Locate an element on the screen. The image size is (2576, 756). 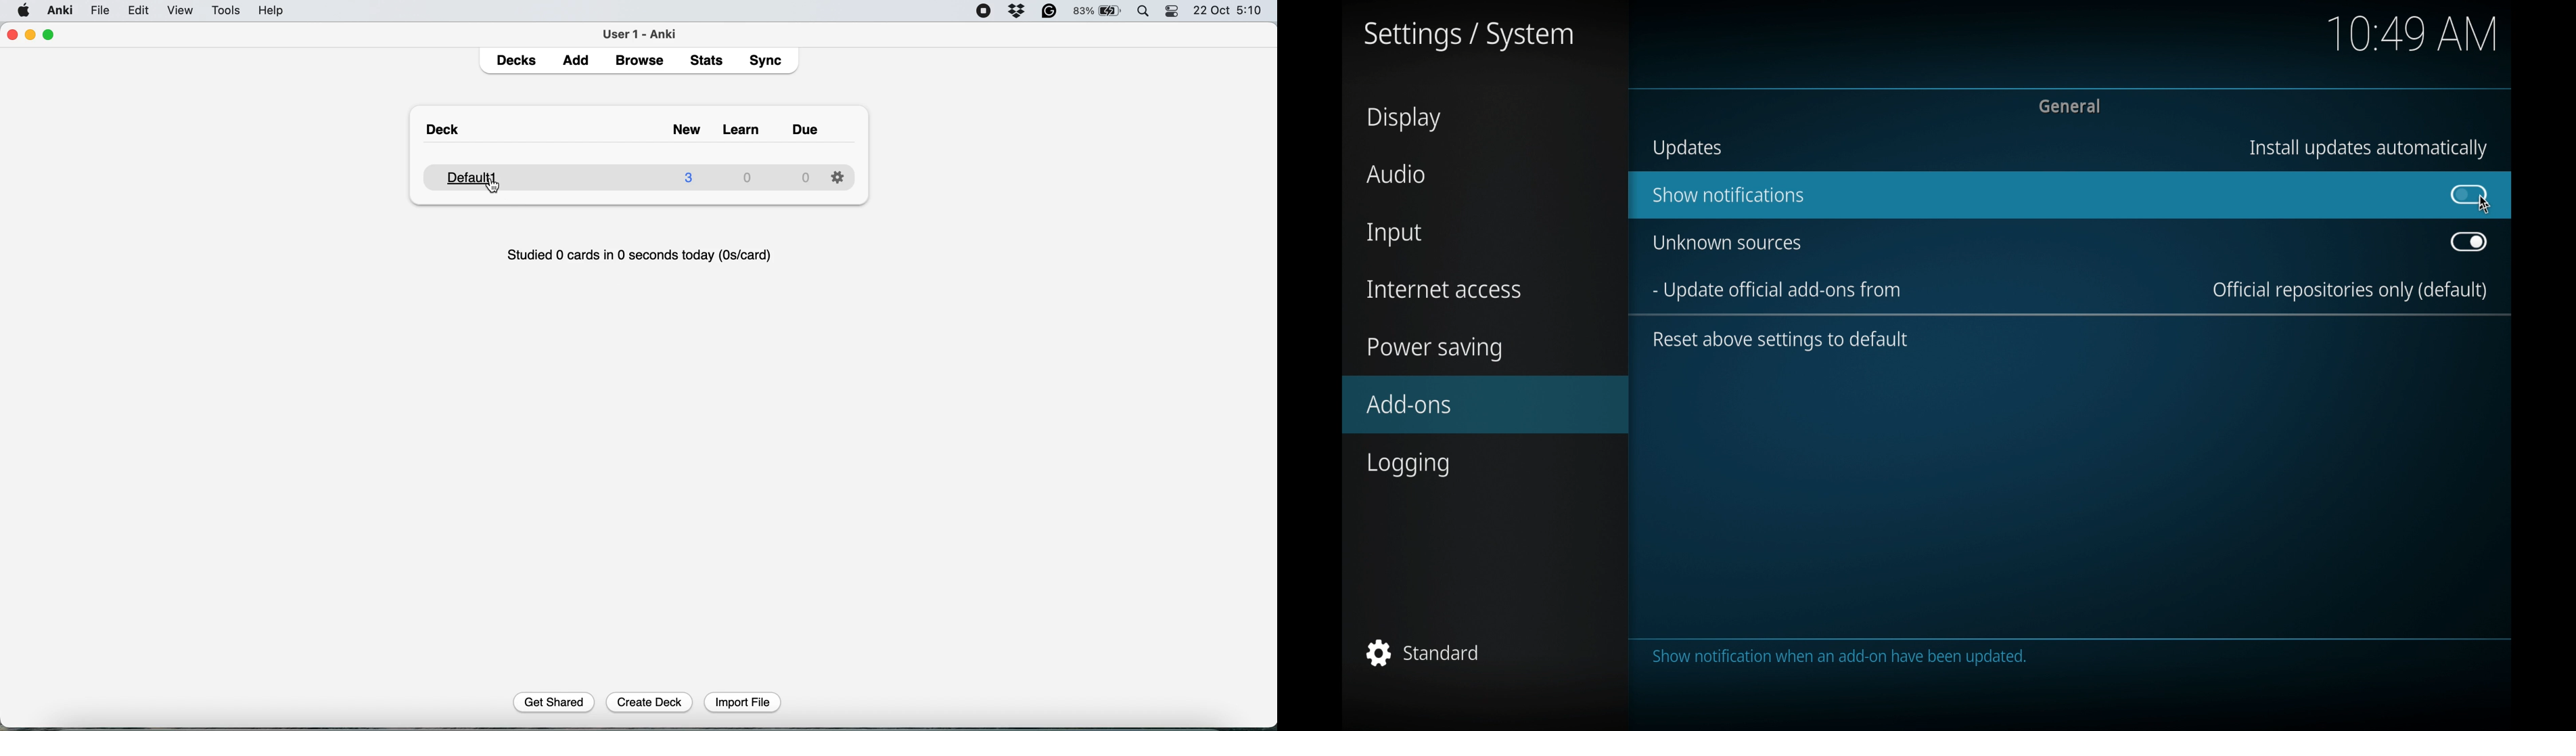
the category contains settings for the  add on. system  is located at coordinates (1837, 657).